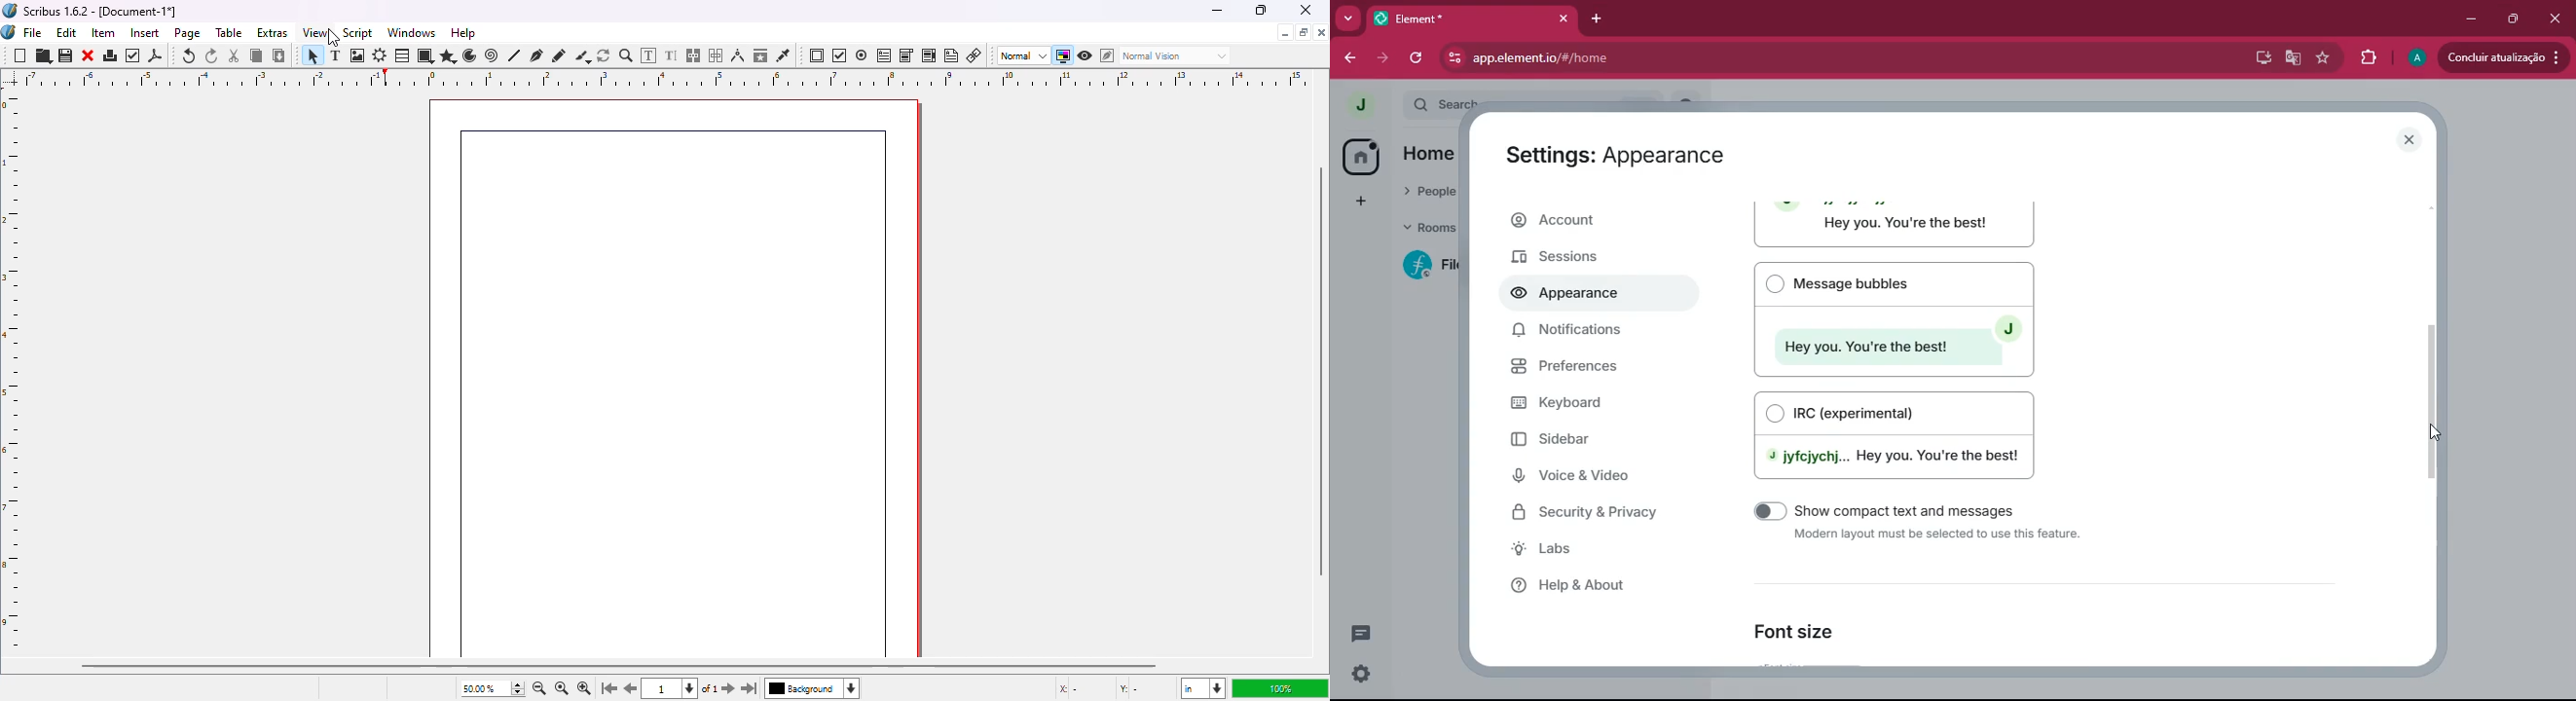 The width and height of the screenshot is (2576, 728). I want to click on paste, so click(279, 55).